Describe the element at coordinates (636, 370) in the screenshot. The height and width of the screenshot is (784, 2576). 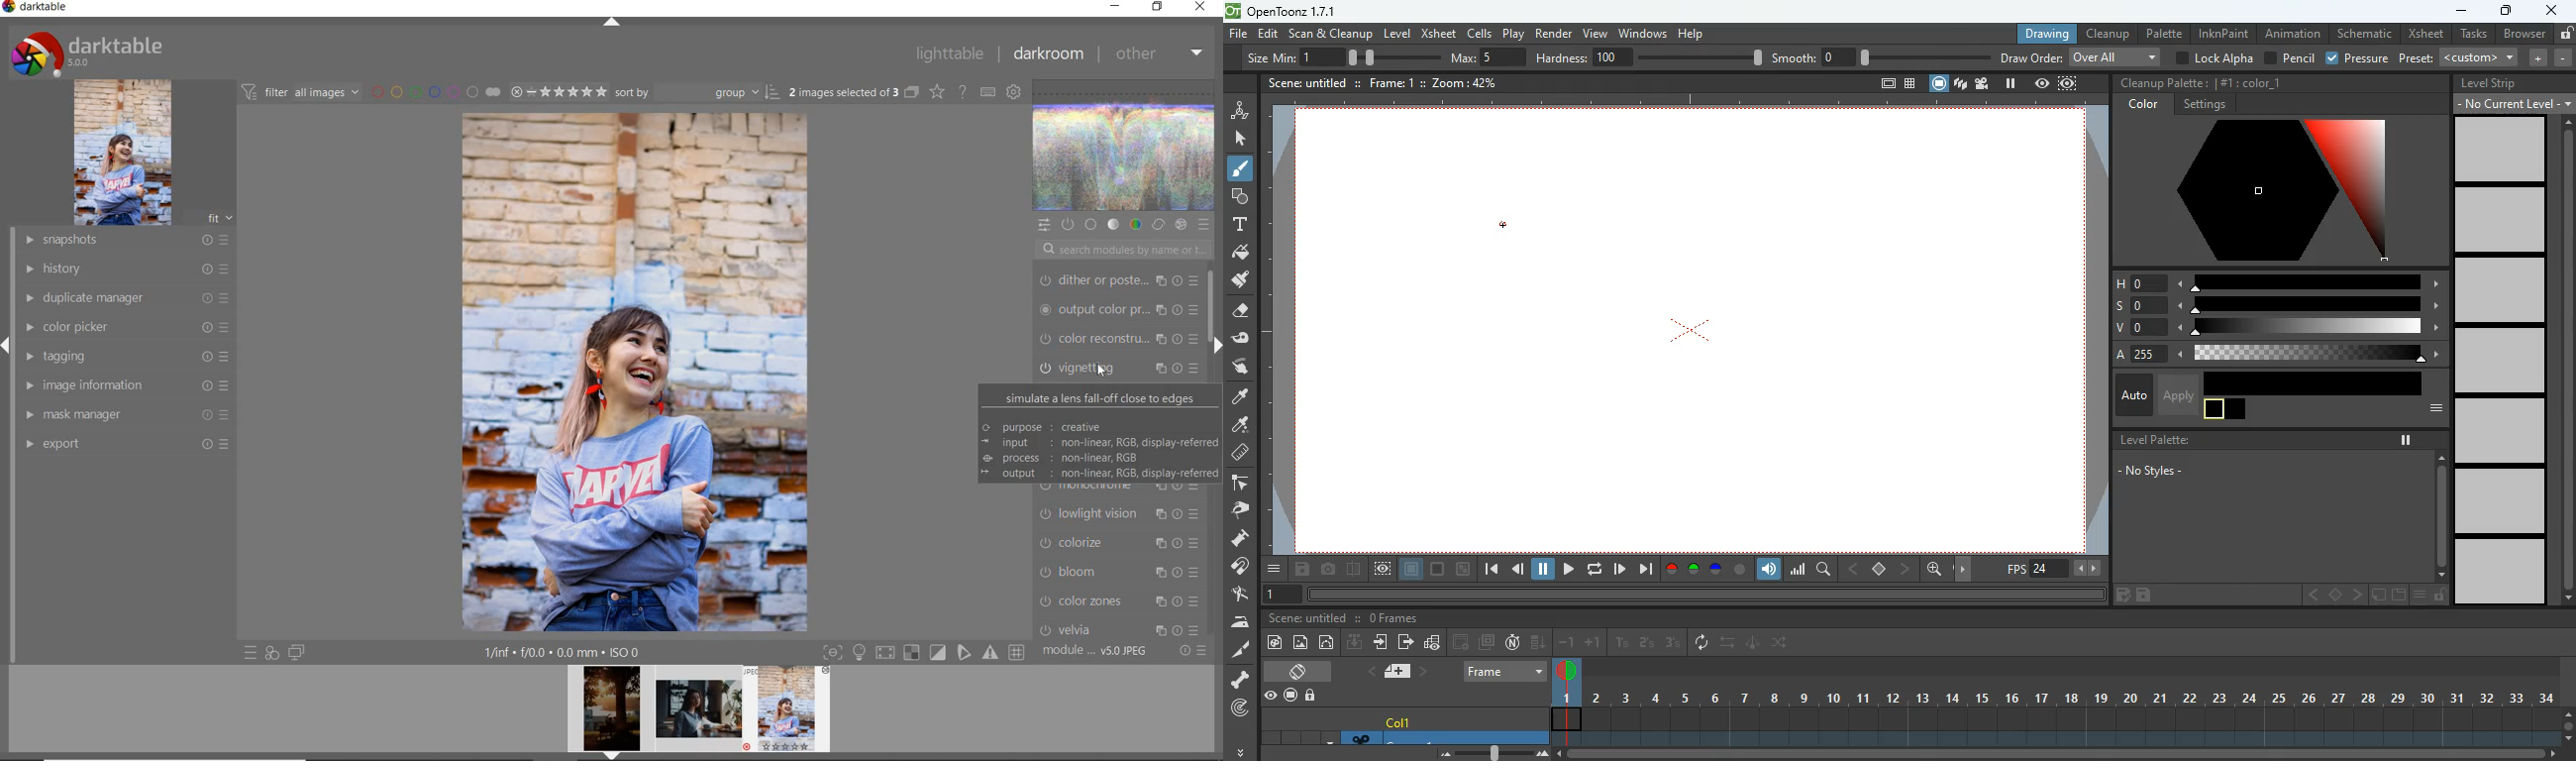
I see `selected image` at that location.